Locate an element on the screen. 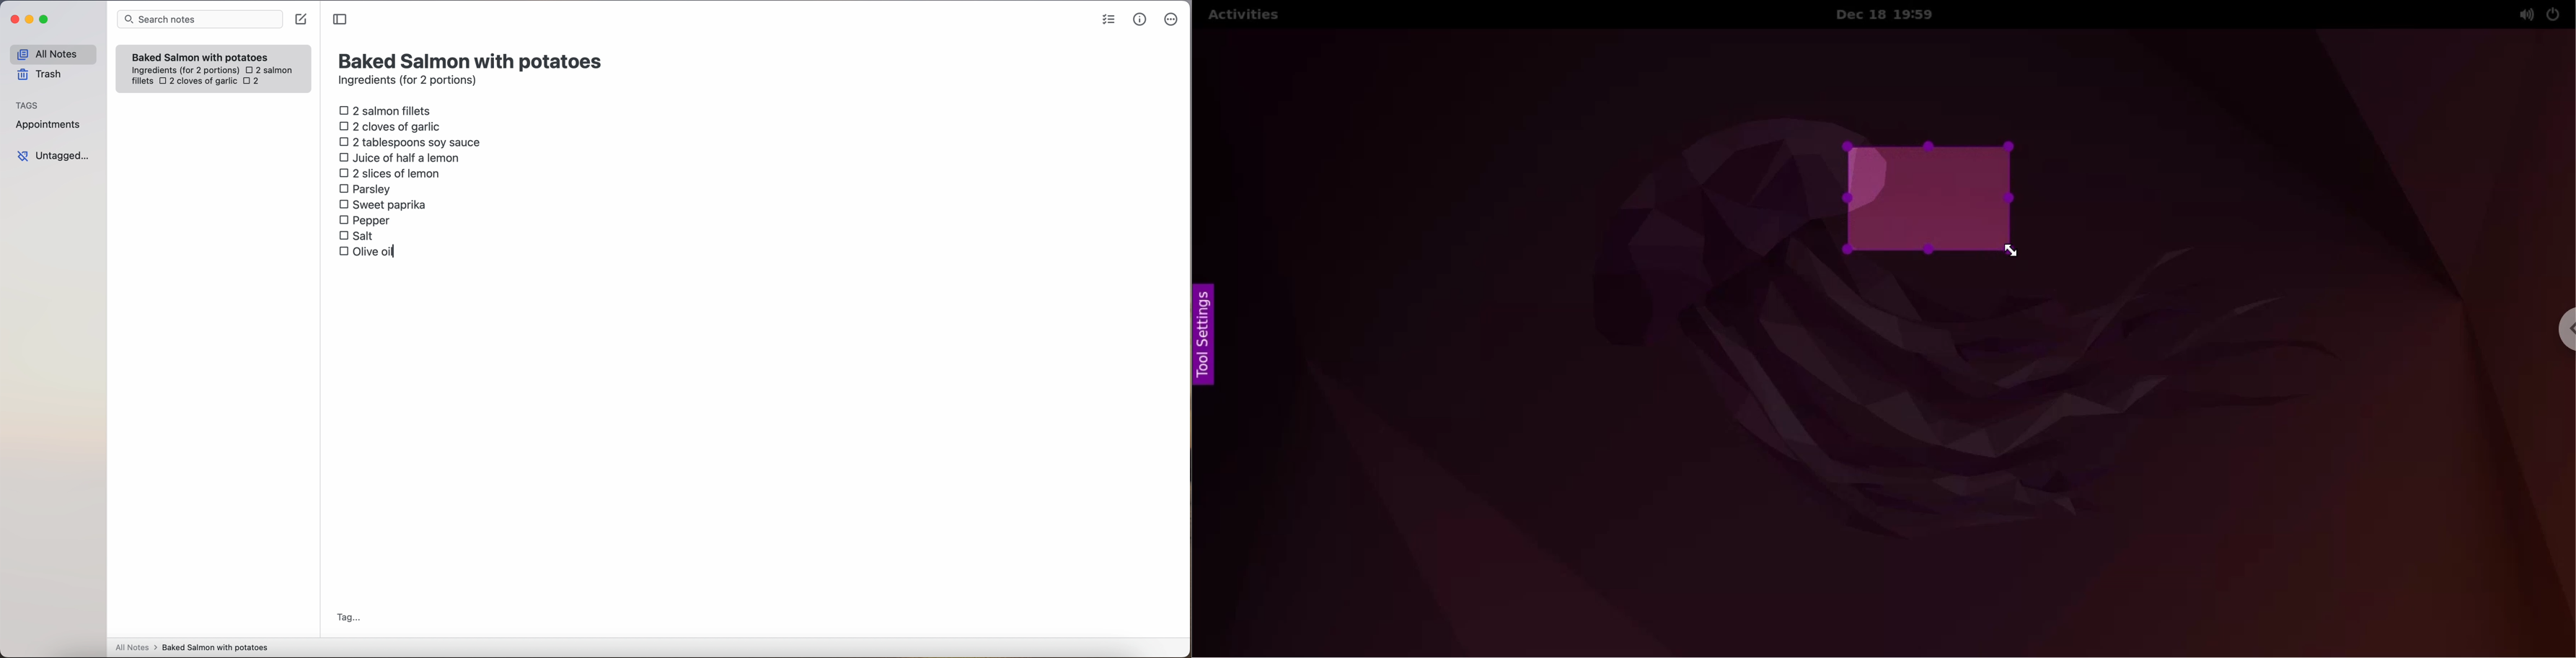 The height and width of the screenshot is (672, 2576). 2 salmon is located at coordinates (268, 68).